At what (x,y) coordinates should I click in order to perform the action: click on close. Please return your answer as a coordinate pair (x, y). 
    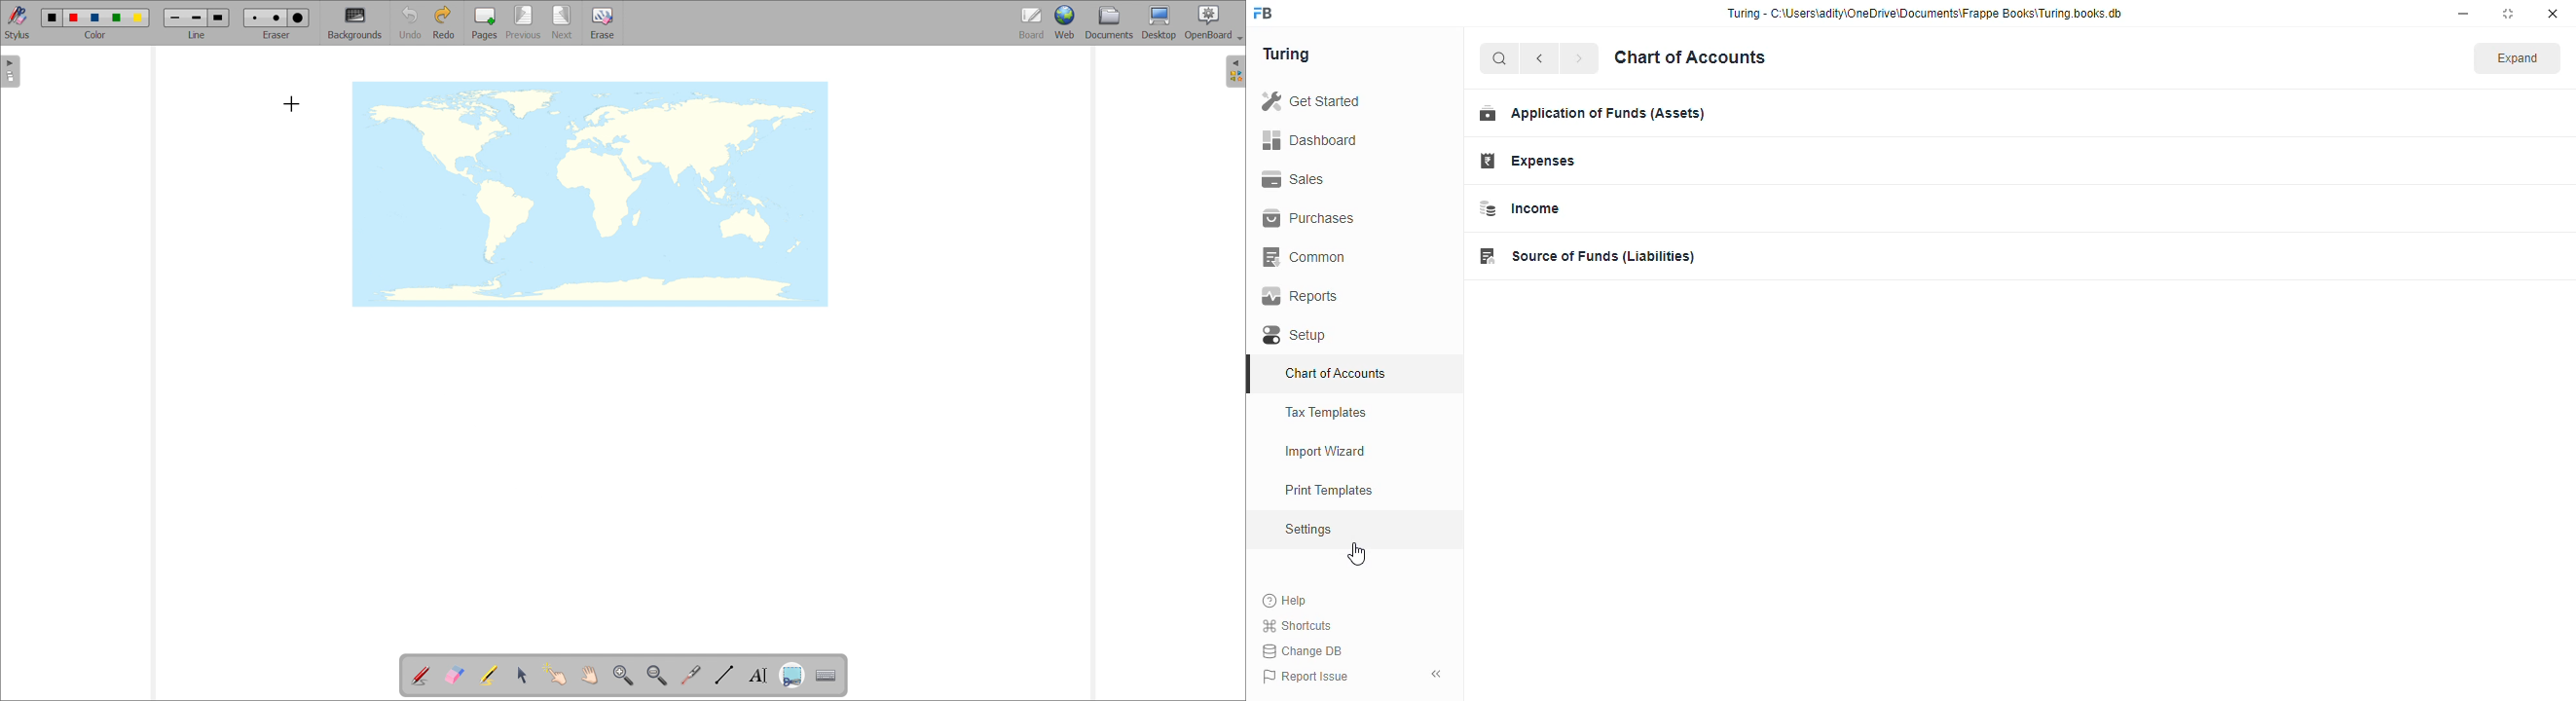
    Looking at the image, I should click on (2556, 16).